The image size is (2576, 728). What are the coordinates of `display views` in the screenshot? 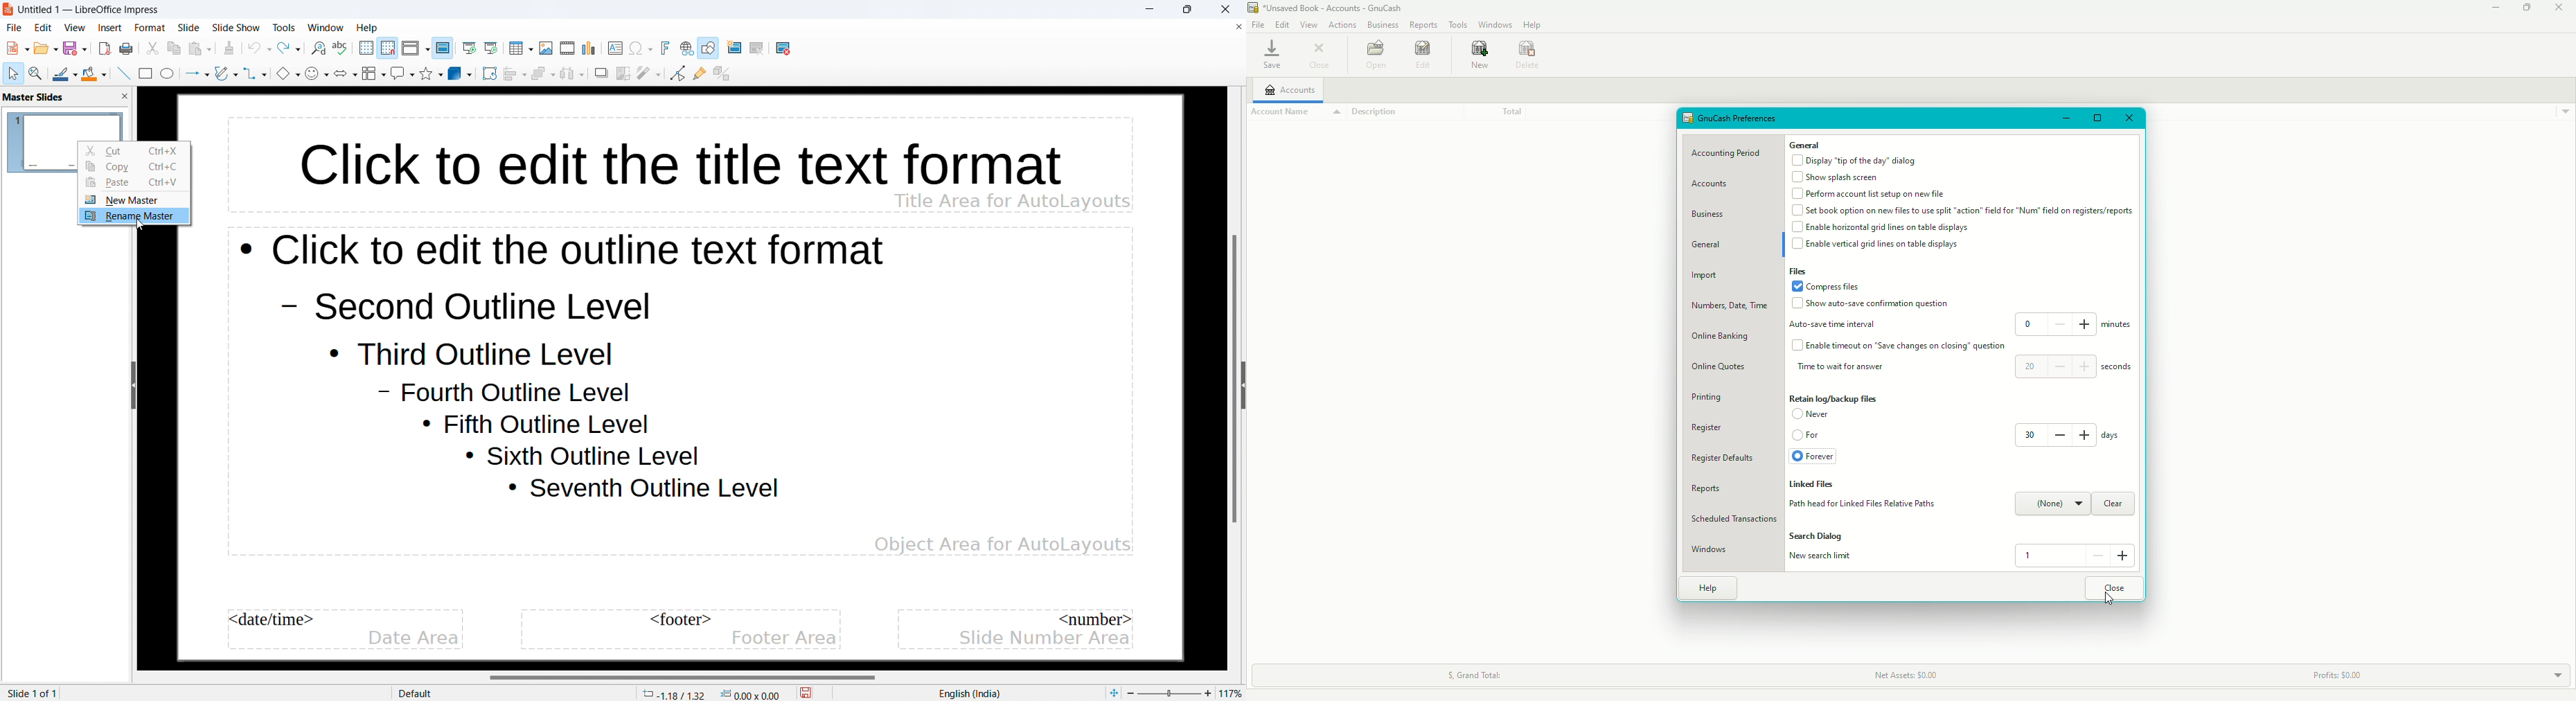 It's located at (415, 48).